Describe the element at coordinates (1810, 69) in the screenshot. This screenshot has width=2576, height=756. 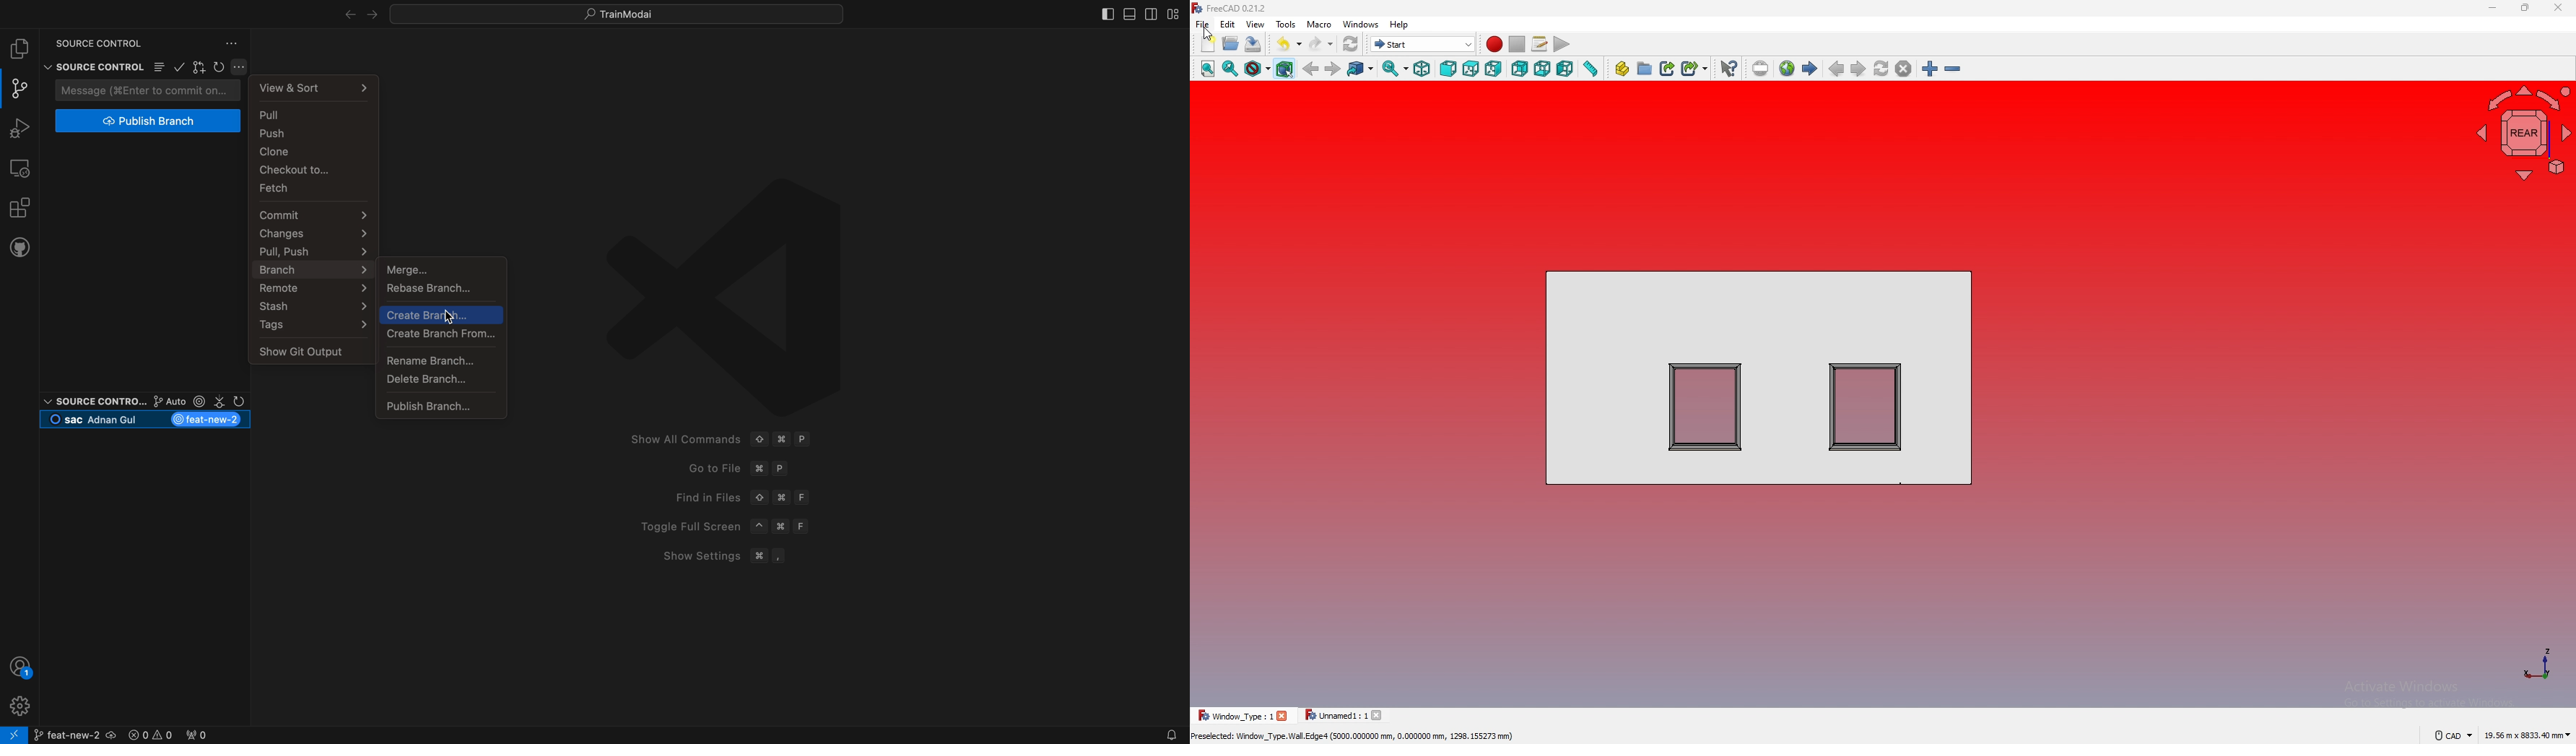
I see `start page` at that location.